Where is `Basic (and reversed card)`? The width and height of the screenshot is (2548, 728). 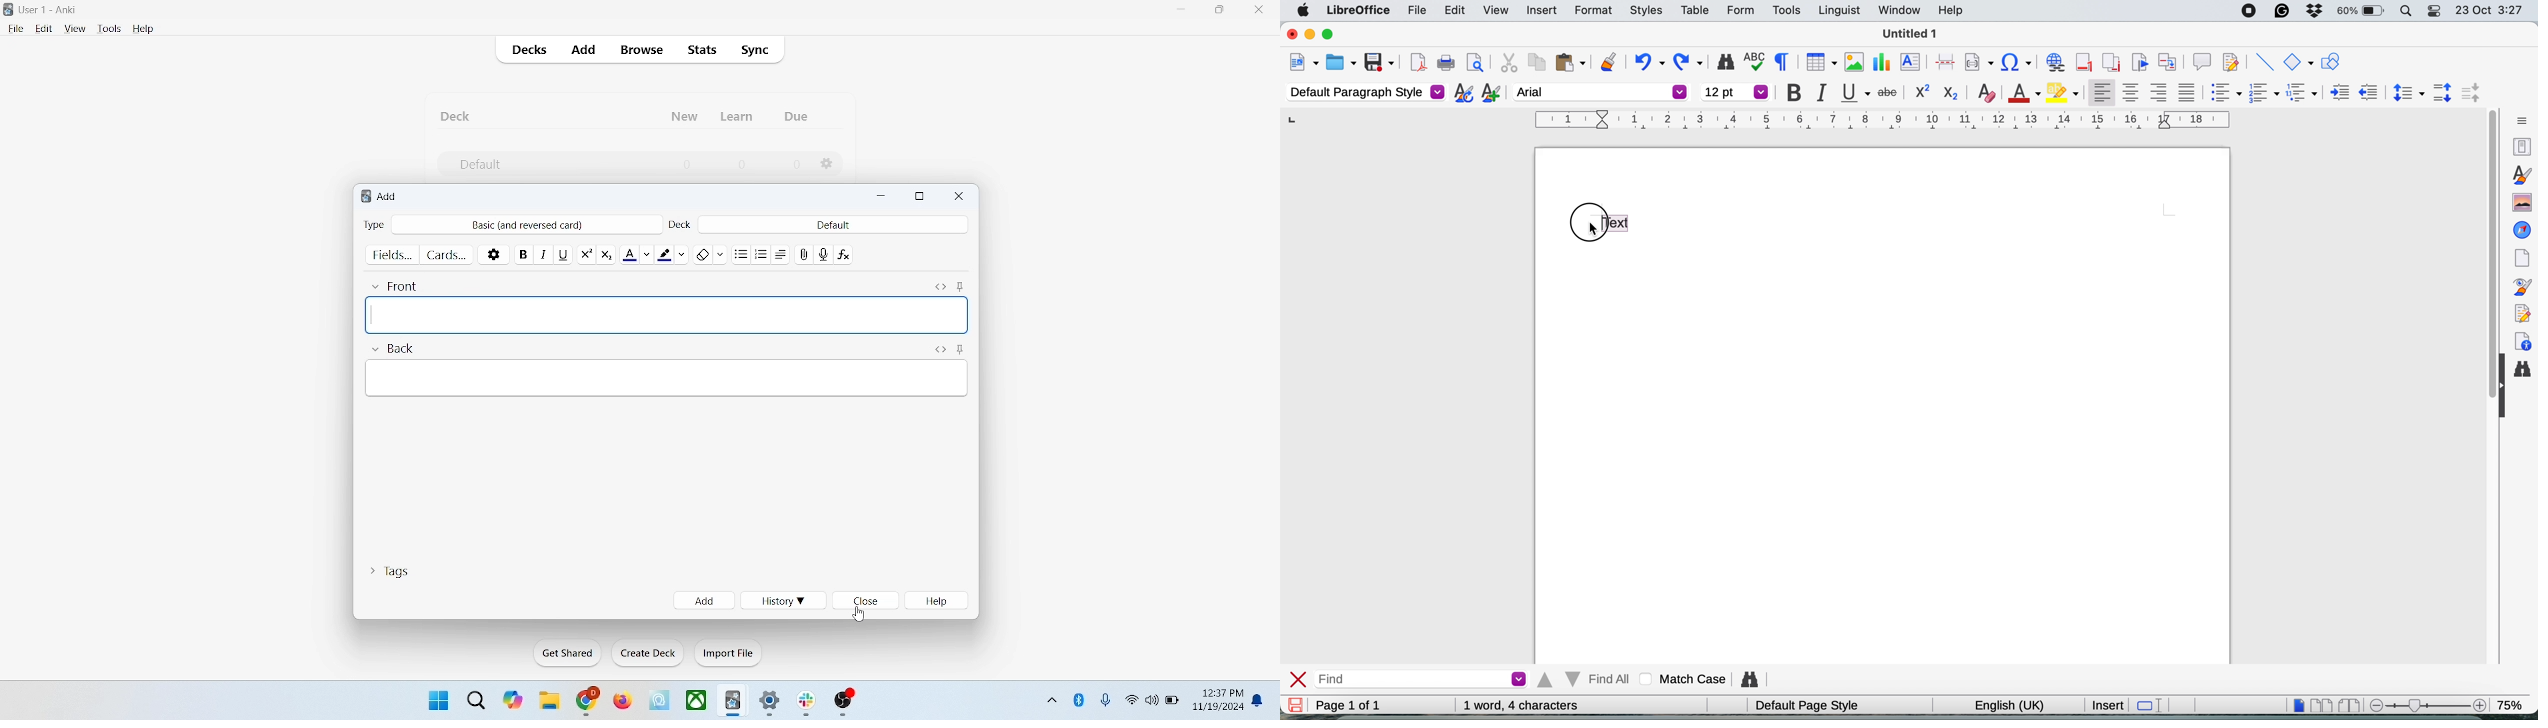 Basic (and reversed card) is located at coordinates (537, 225).